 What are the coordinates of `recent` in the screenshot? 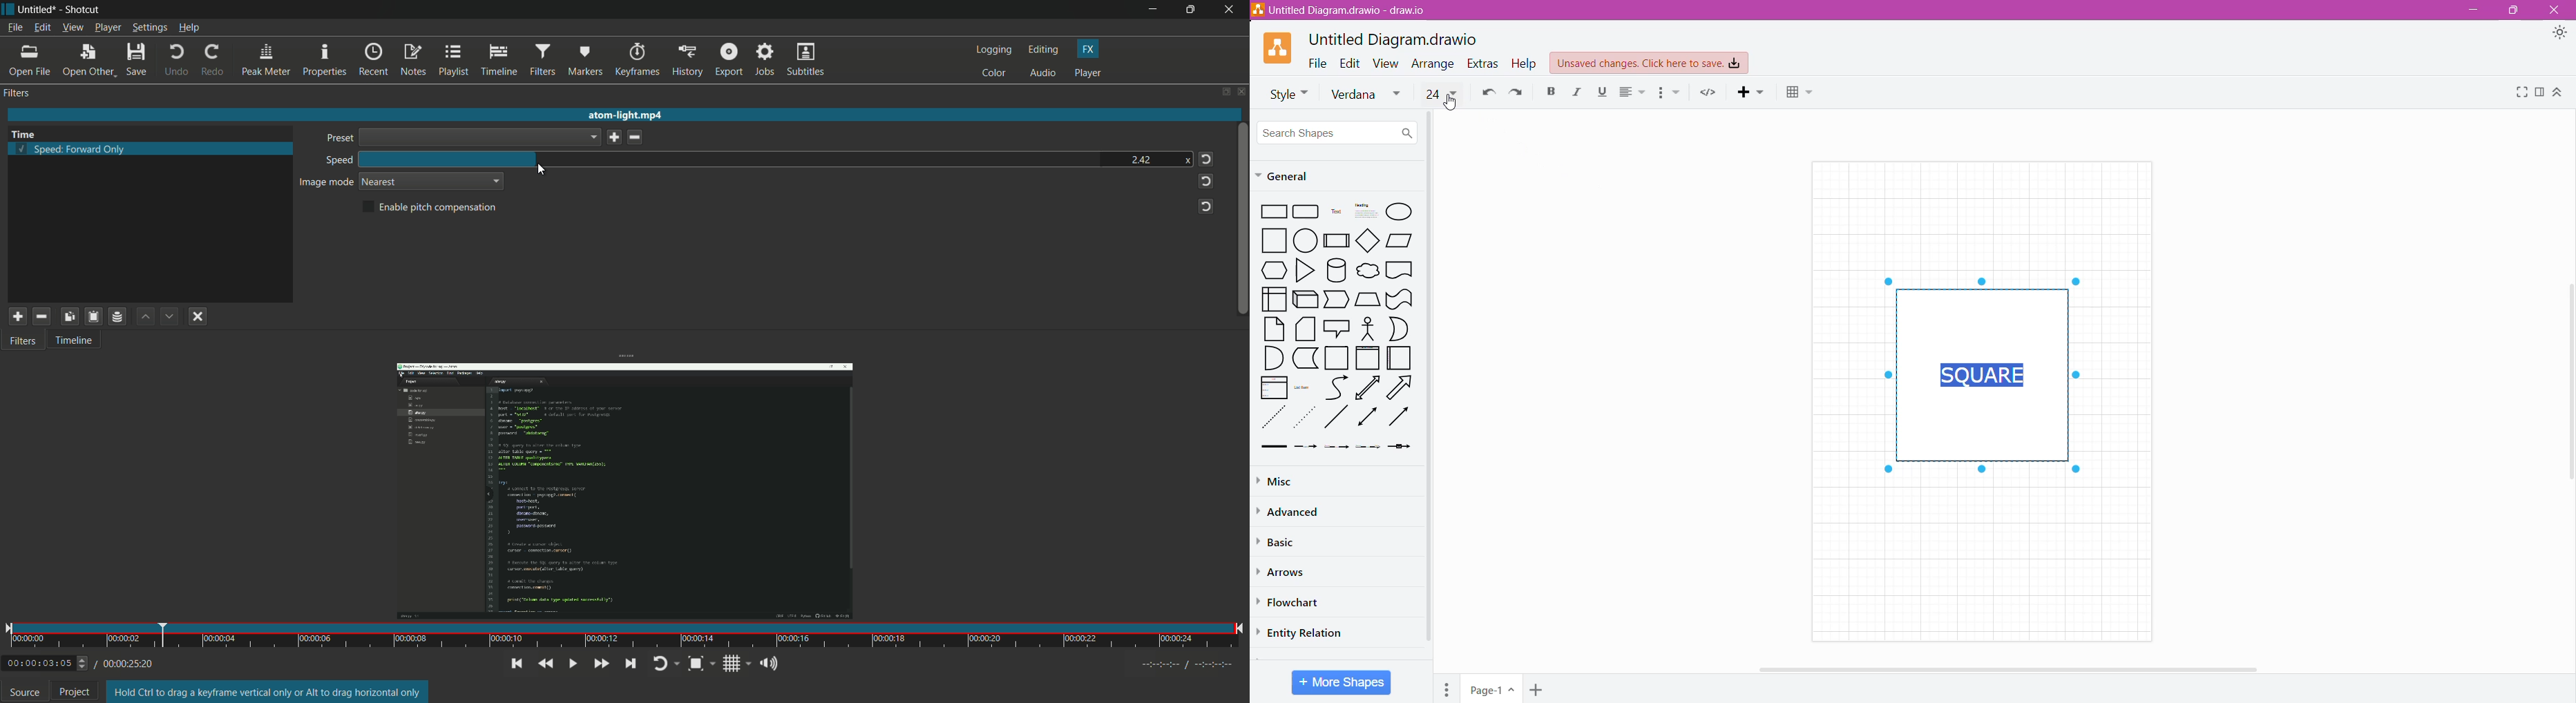 It's located at (374, 61).